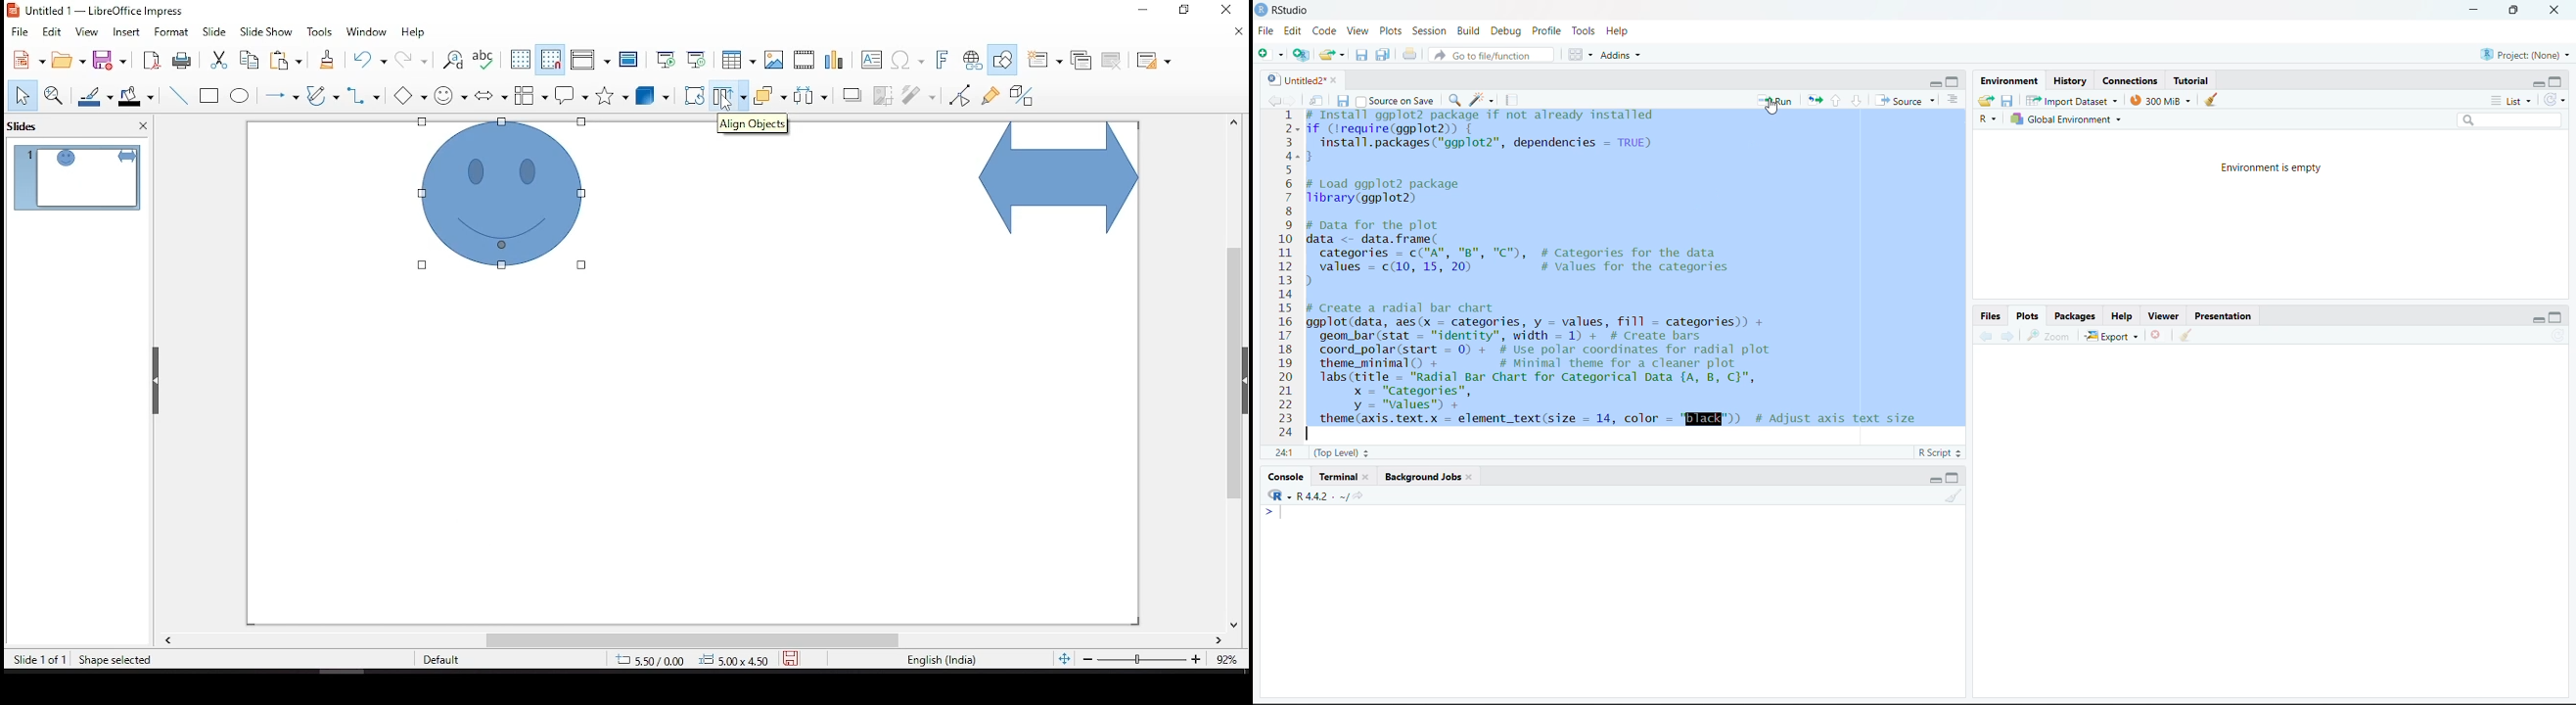  I want to click on Tools, so click(1583, 32).